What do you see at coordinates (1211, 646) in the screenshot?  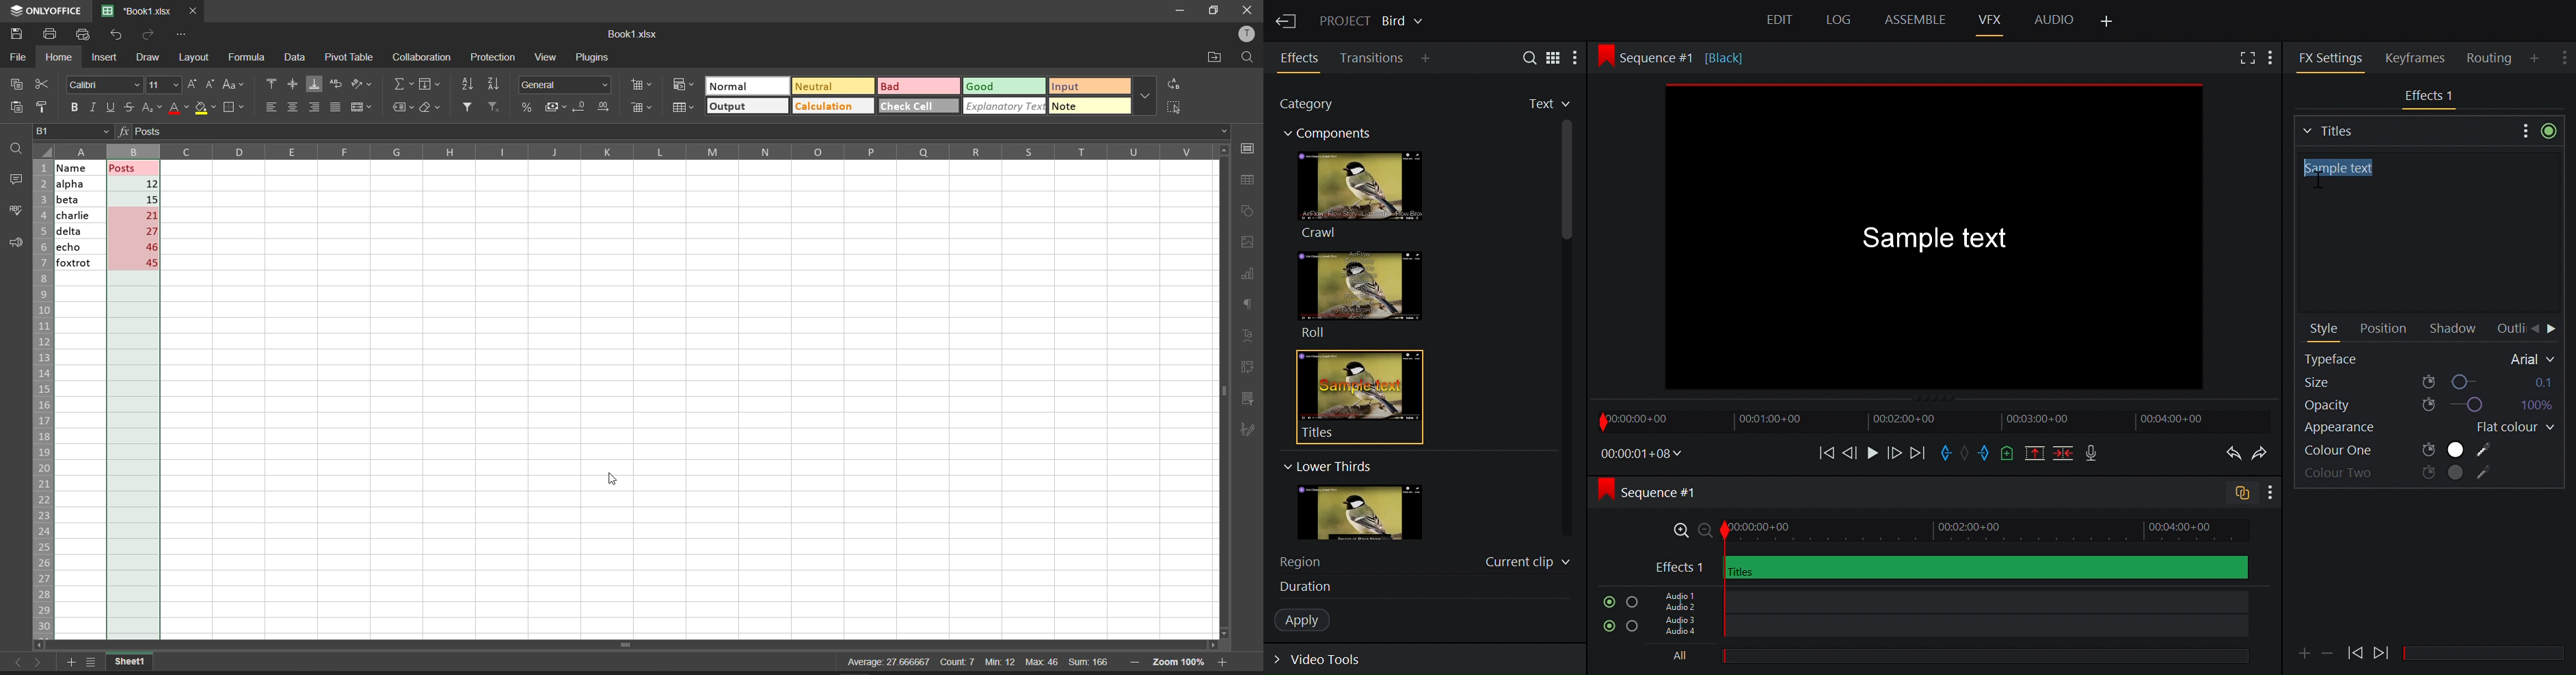 I see `scroll right` at bounding box center [1211, 646].